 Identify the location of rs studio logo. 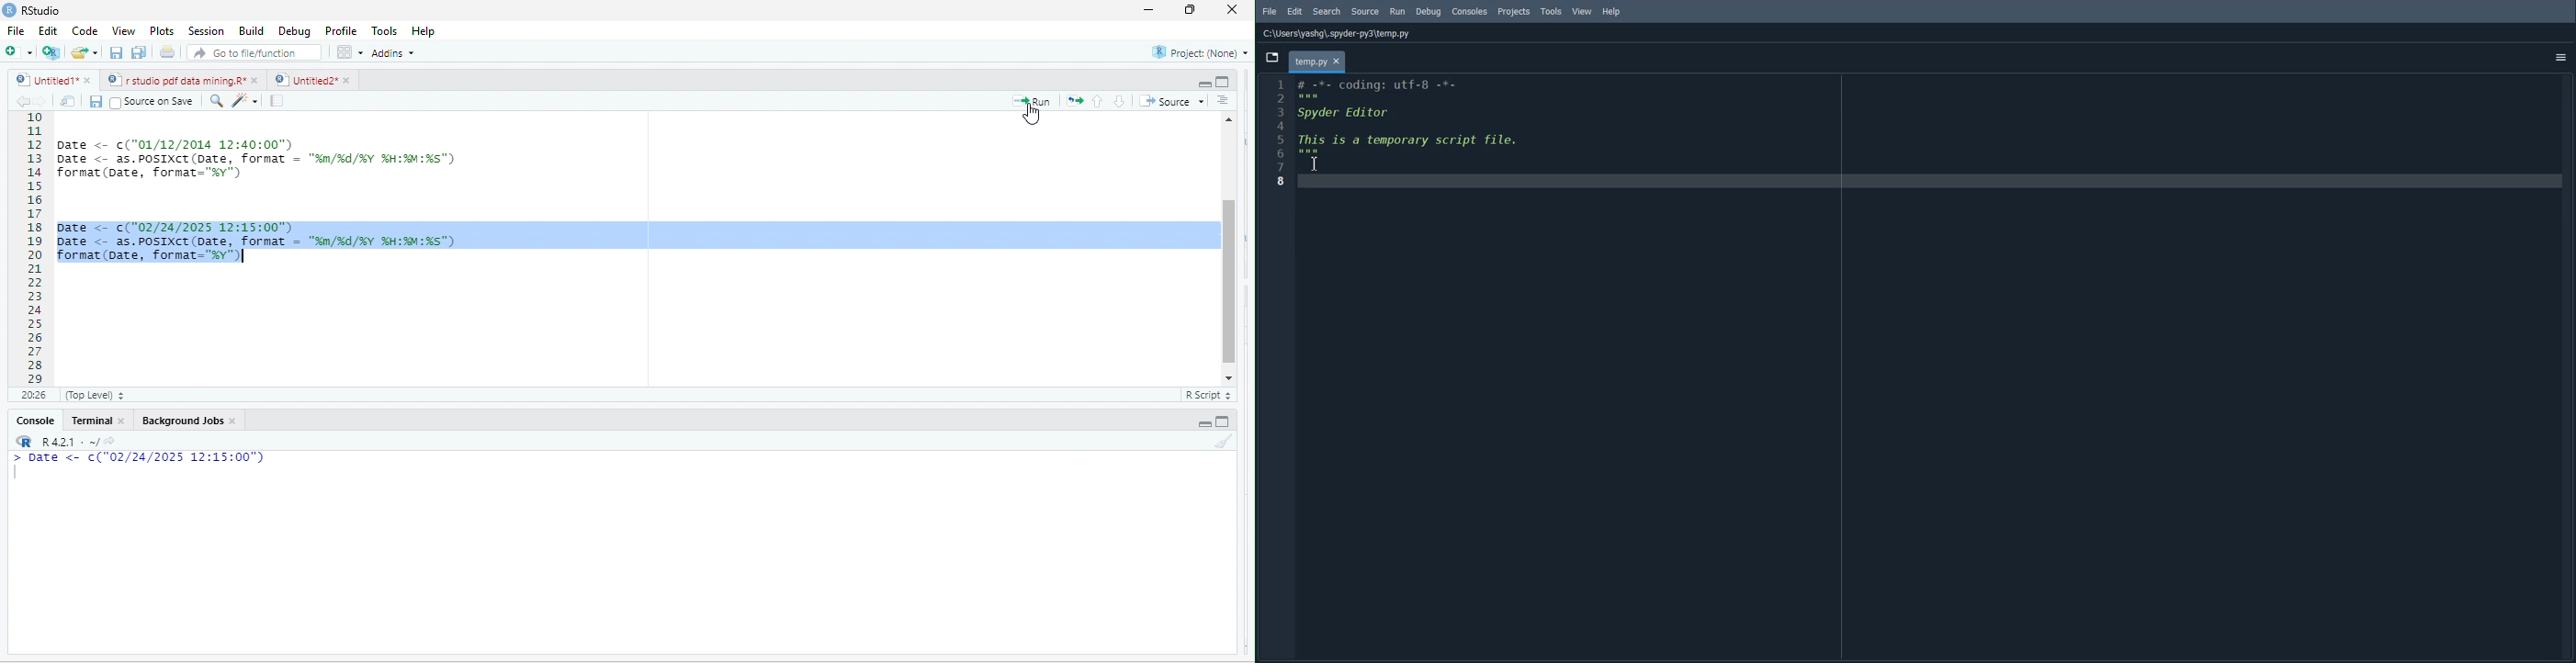
(11, 9).